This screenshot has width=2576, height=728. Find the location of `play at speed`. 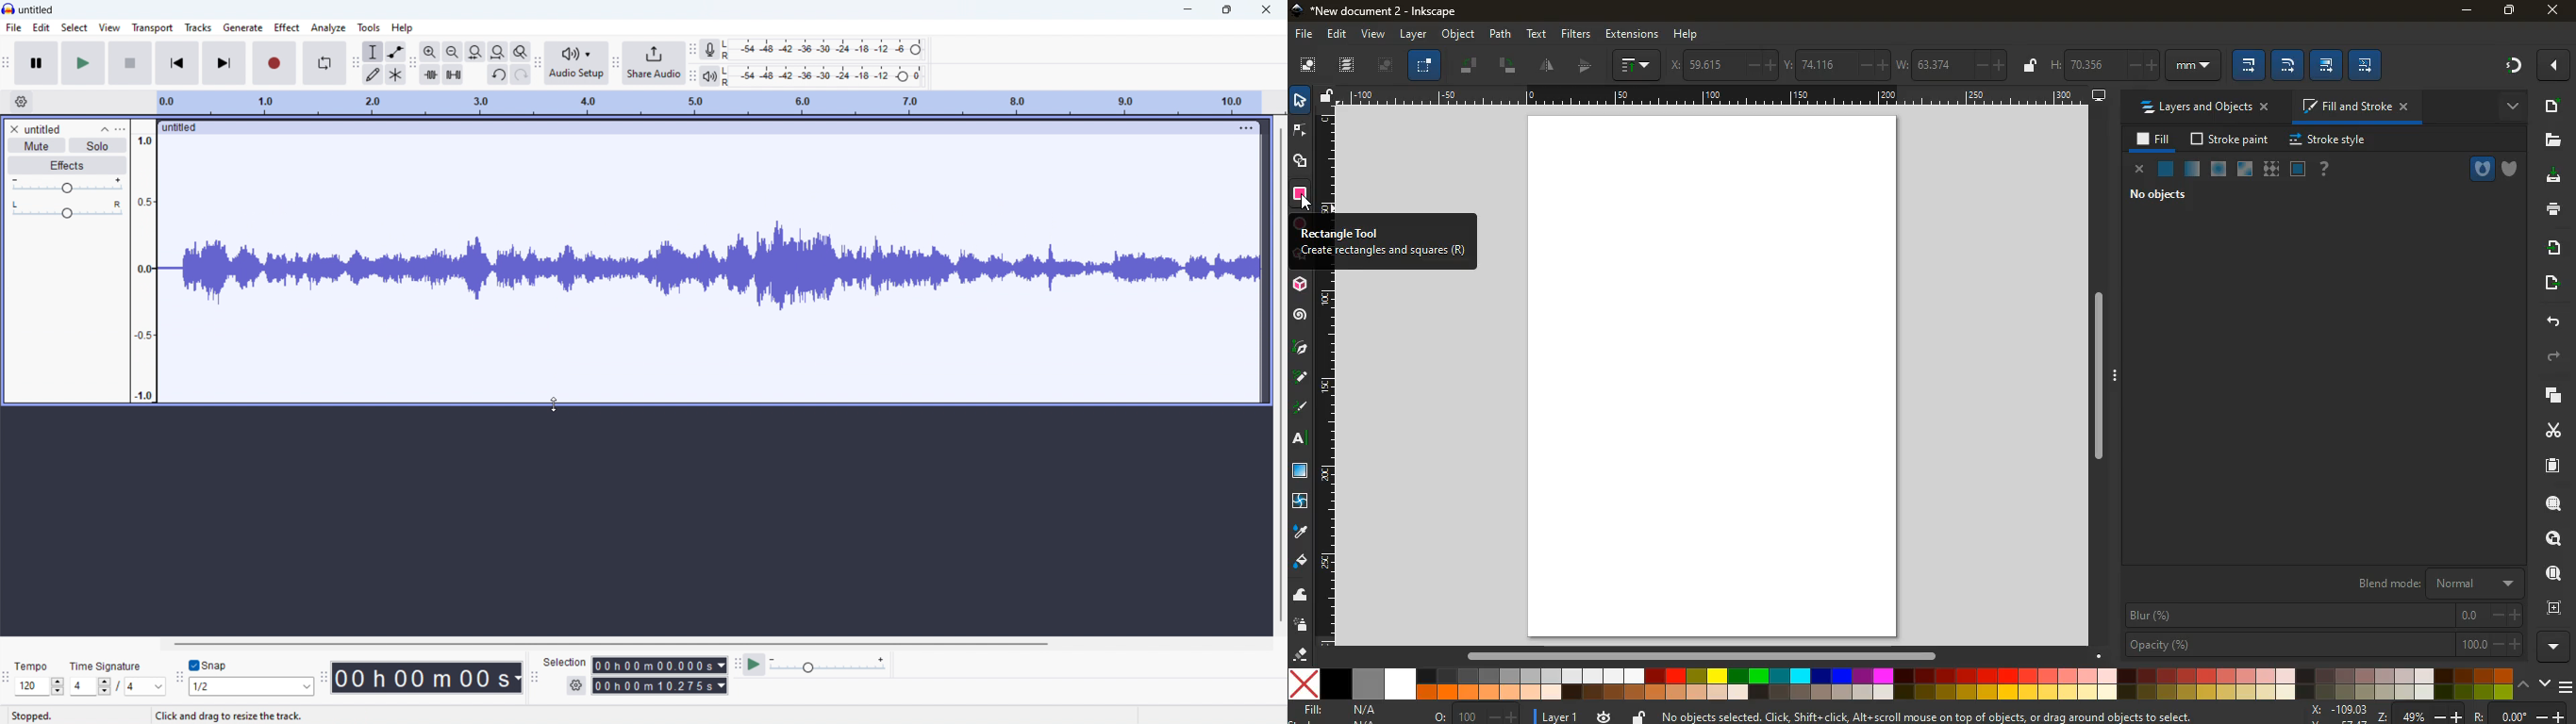

play at speed is located at coordinates (755, 664).